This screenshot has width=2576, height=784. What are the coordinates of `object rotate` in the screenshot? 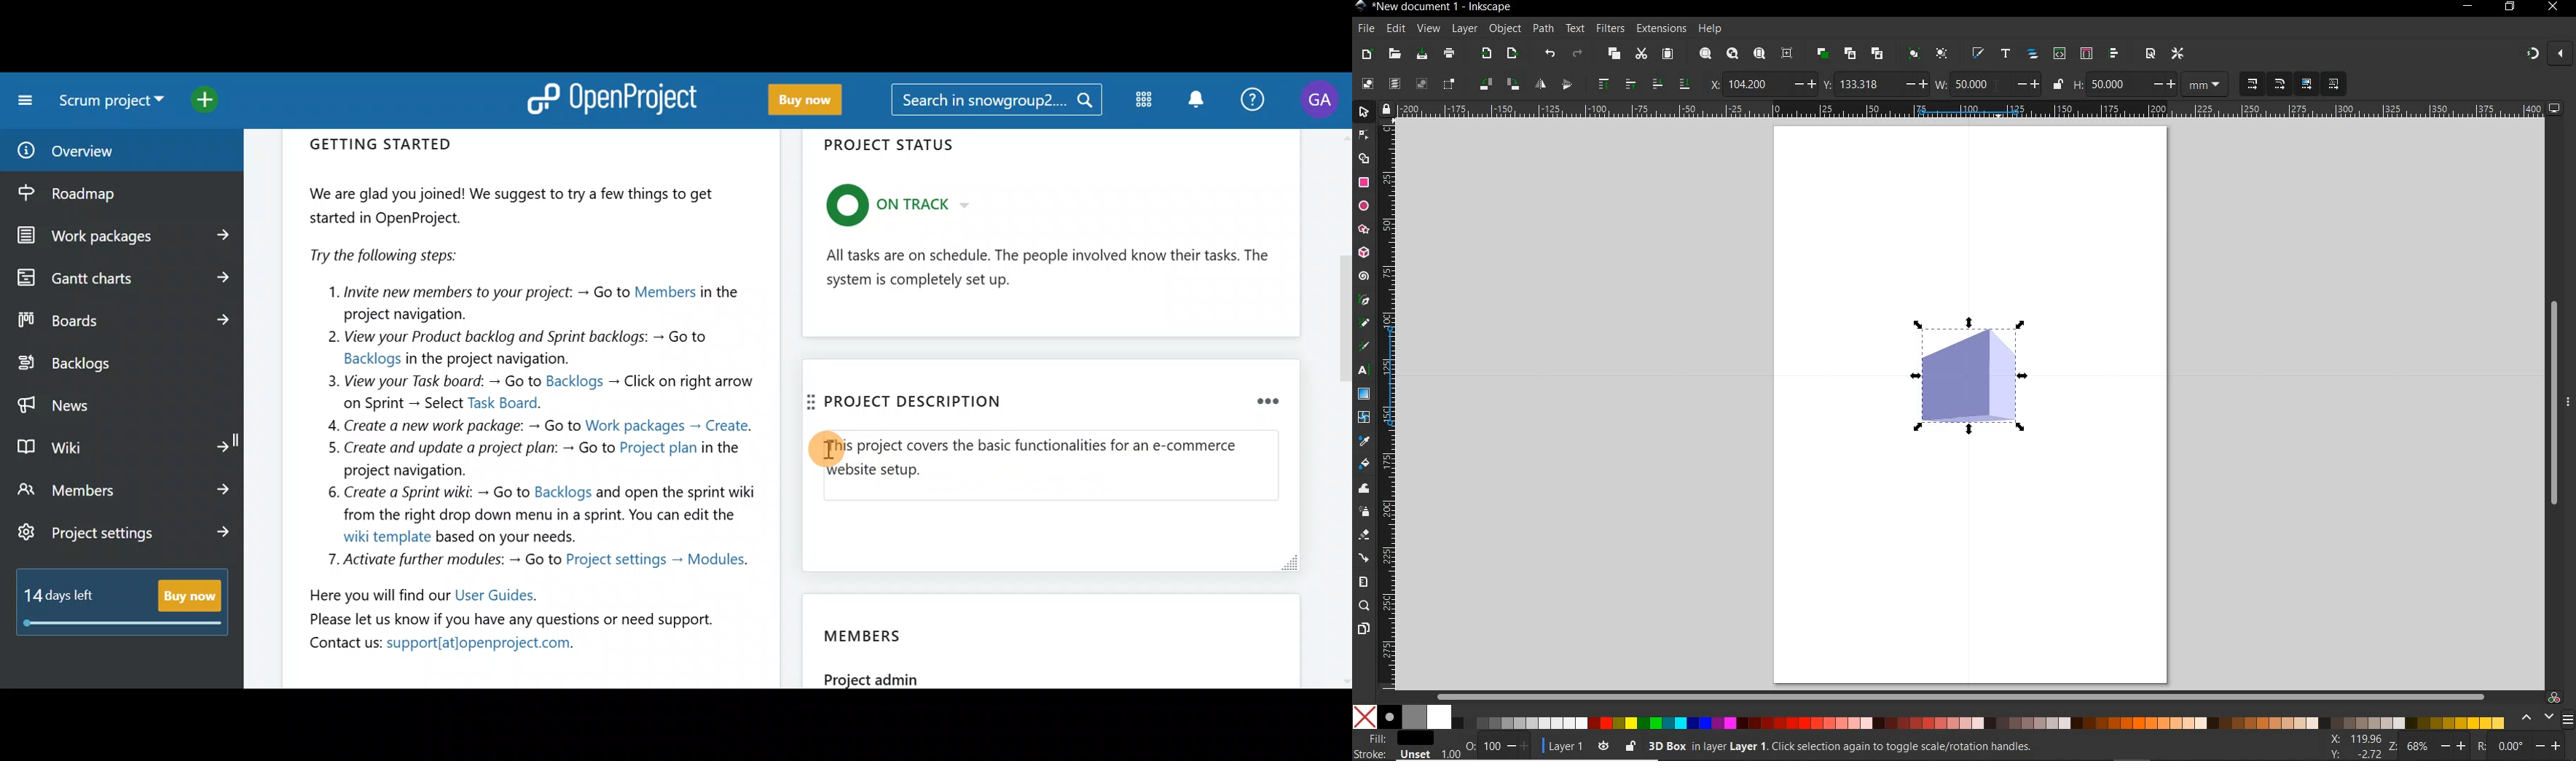 It's located at (1512, 84).